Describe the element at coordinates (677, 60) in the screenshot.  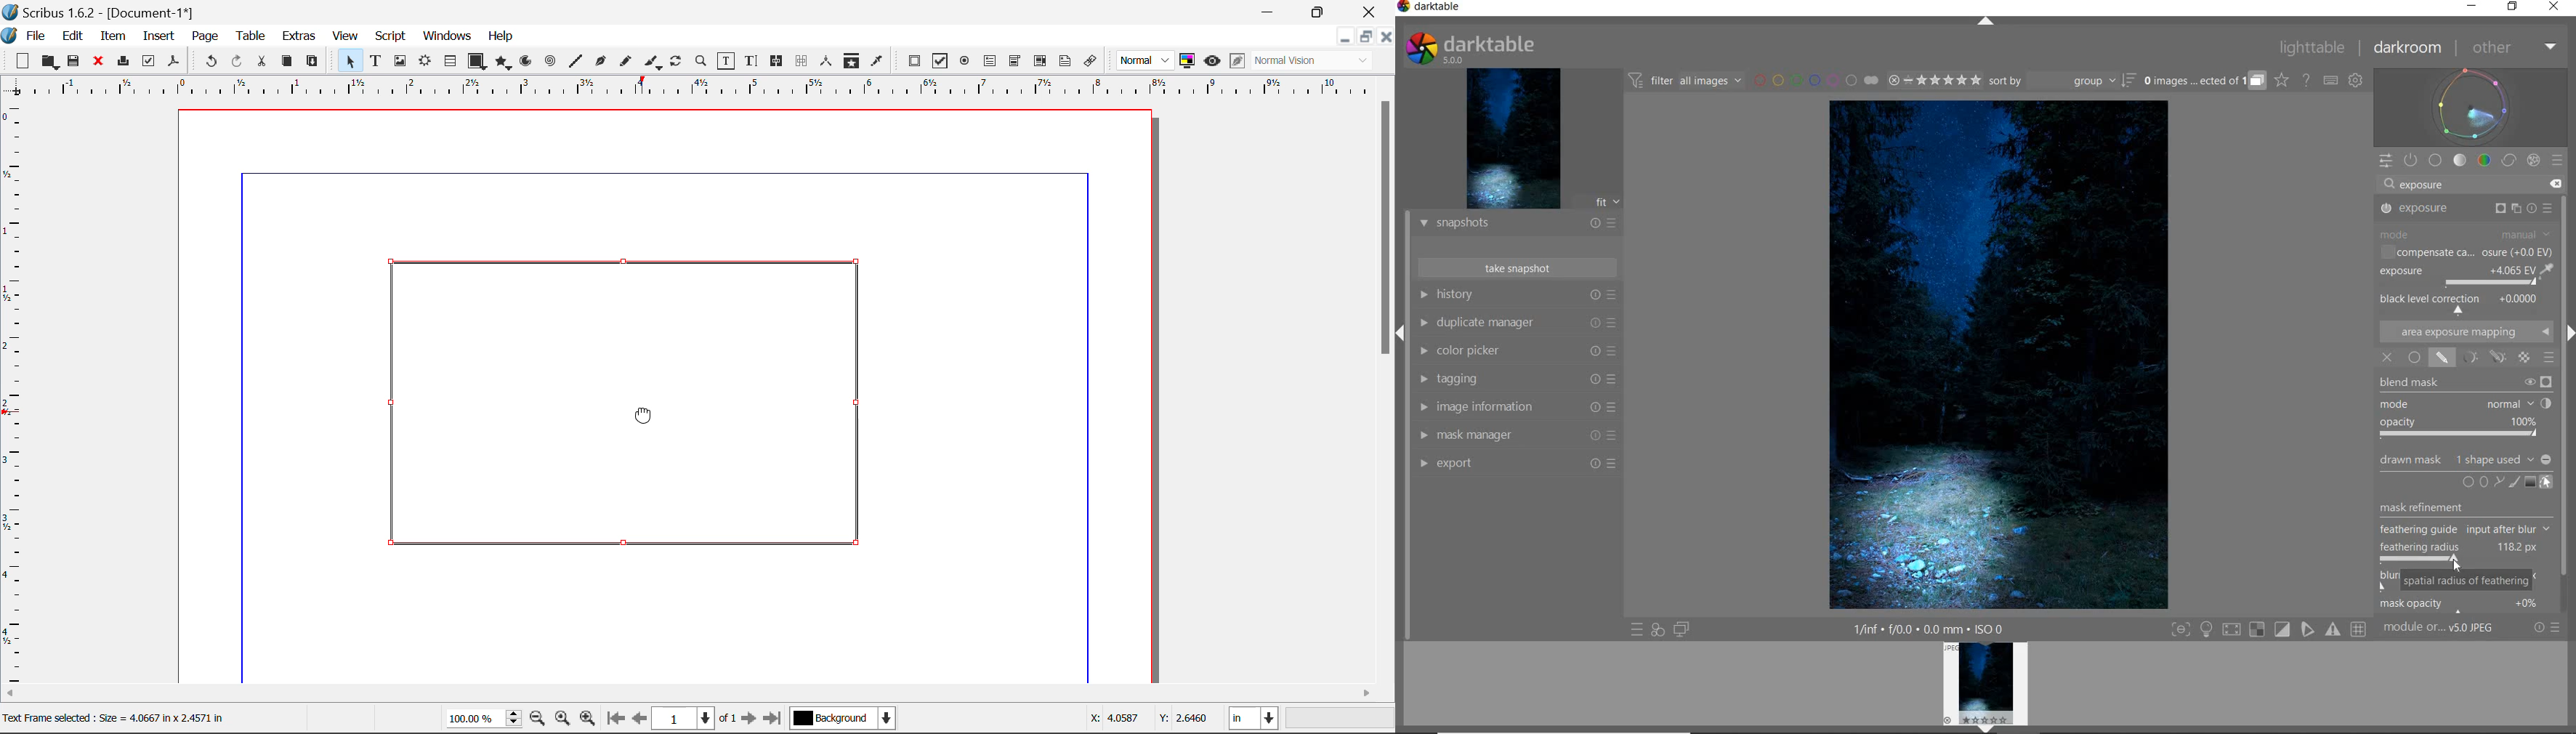
I see `Rotate` at that location.